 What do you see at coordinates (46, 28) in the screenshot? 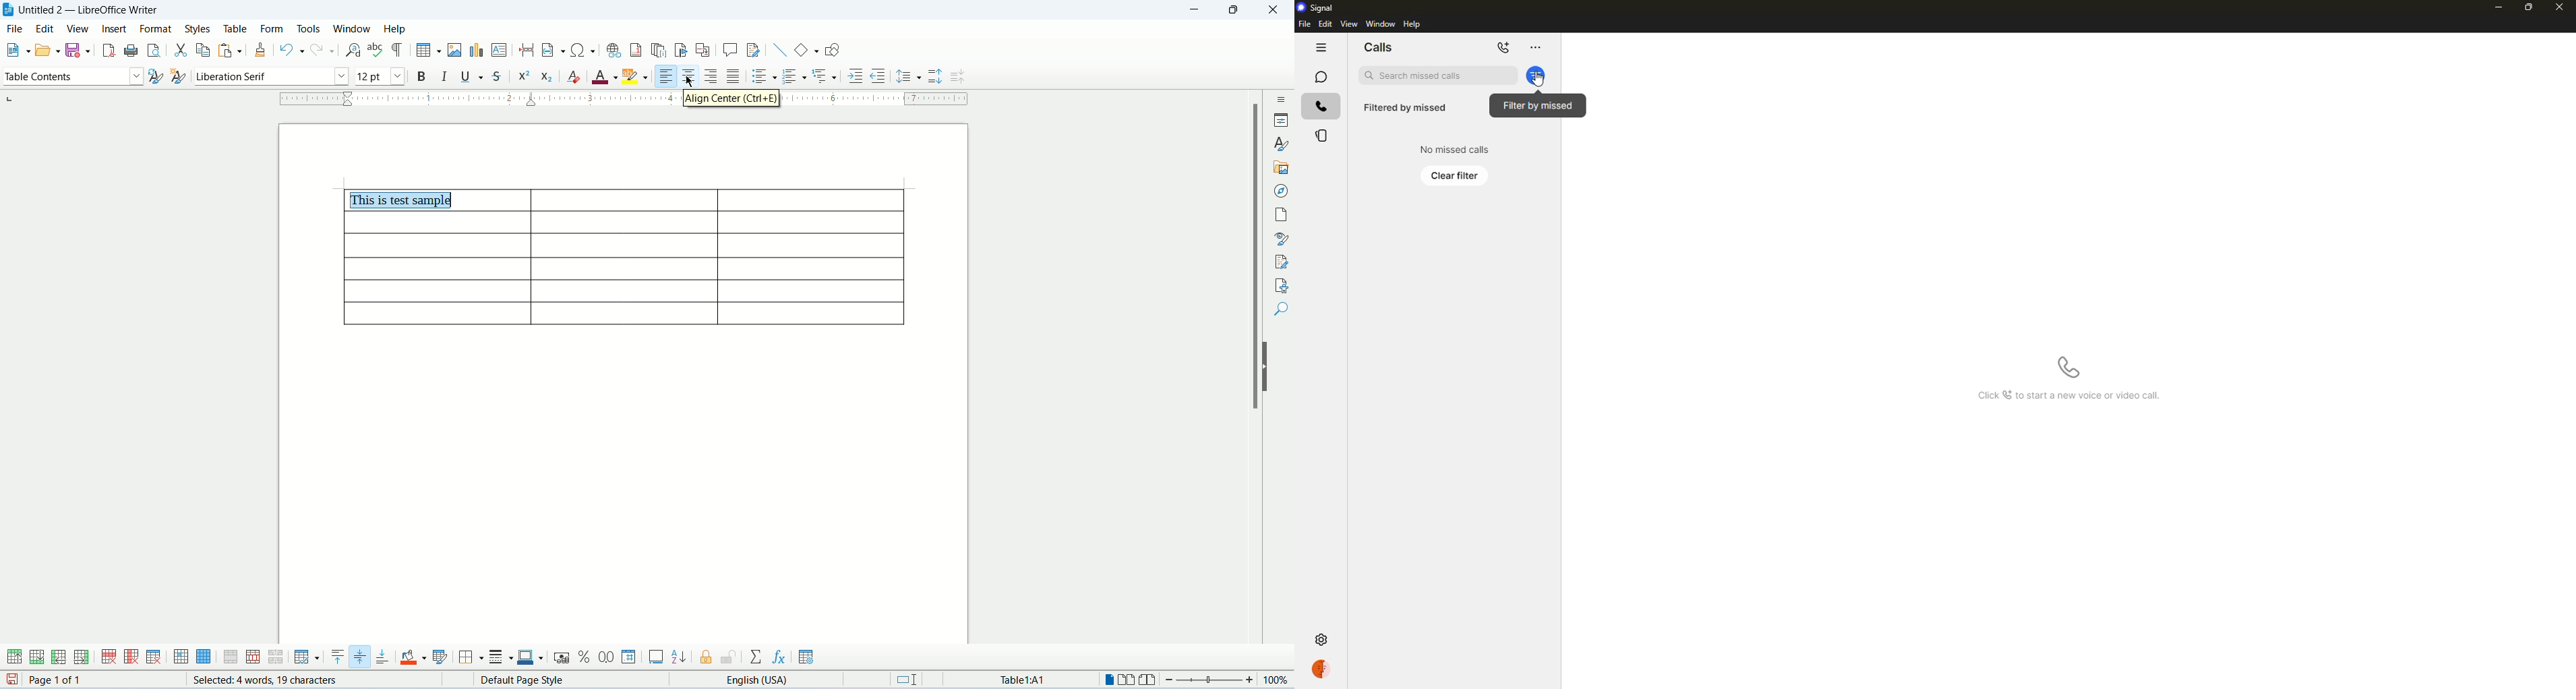
I see `edit` at bounding box center [46, 28].